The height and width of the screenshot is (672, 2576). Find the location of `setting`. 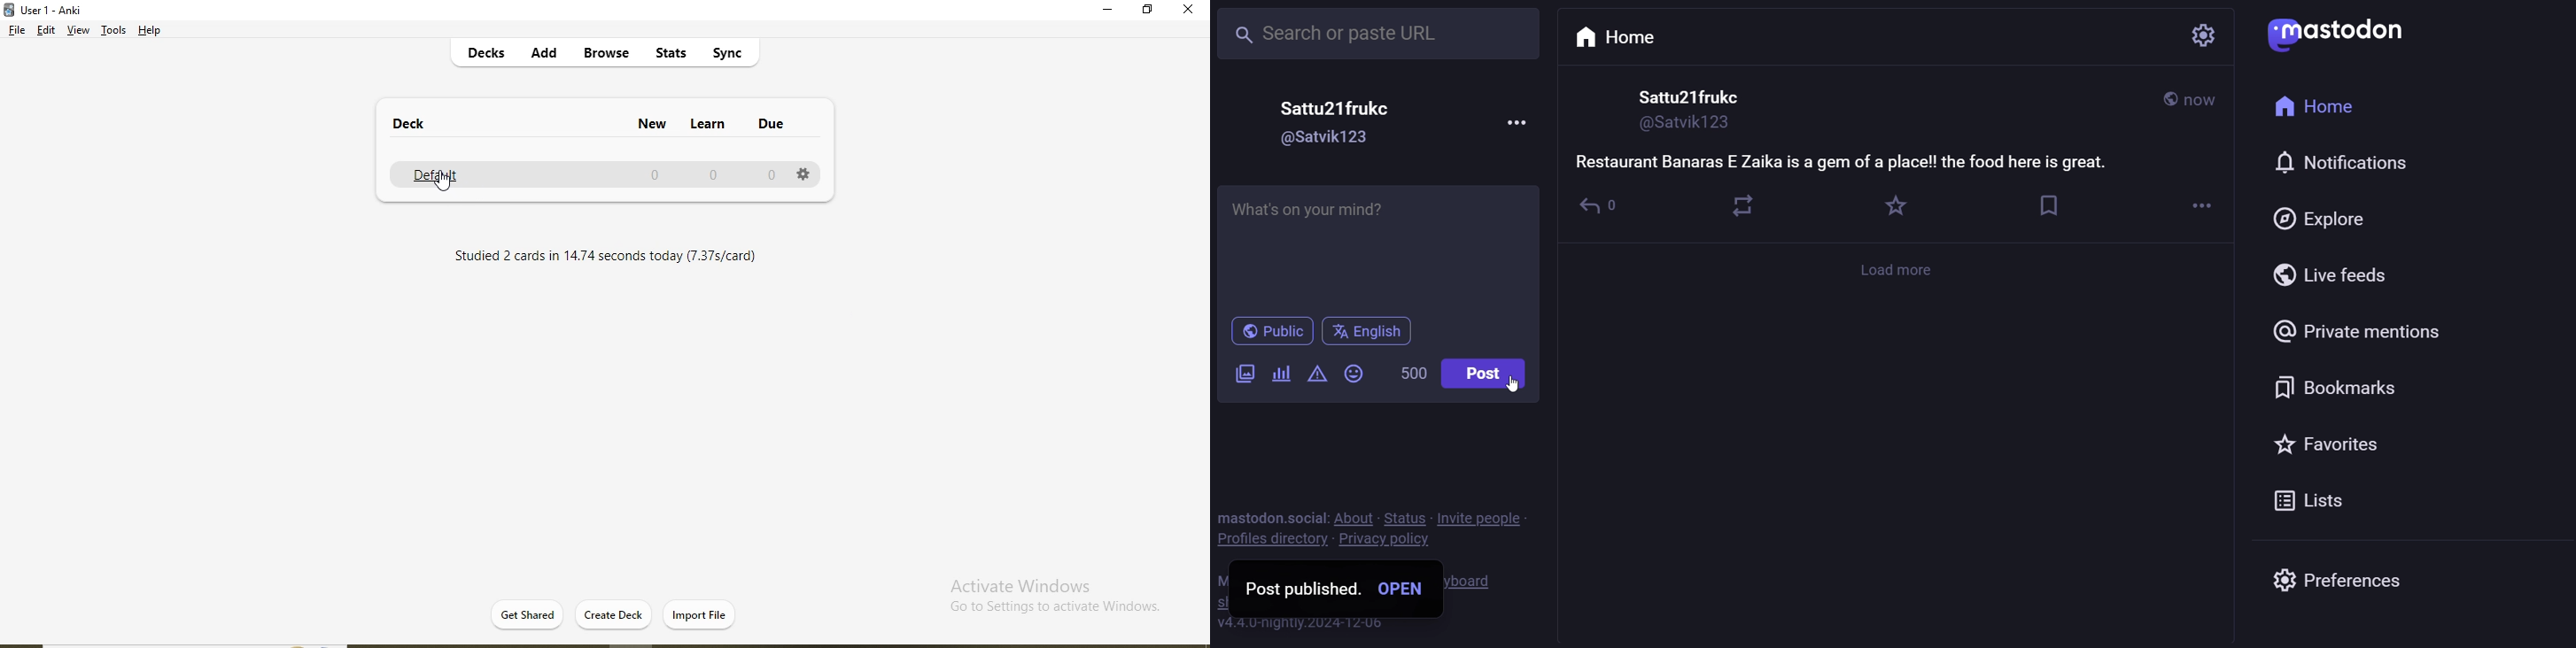

setting is located at coordinates (2188, 37).